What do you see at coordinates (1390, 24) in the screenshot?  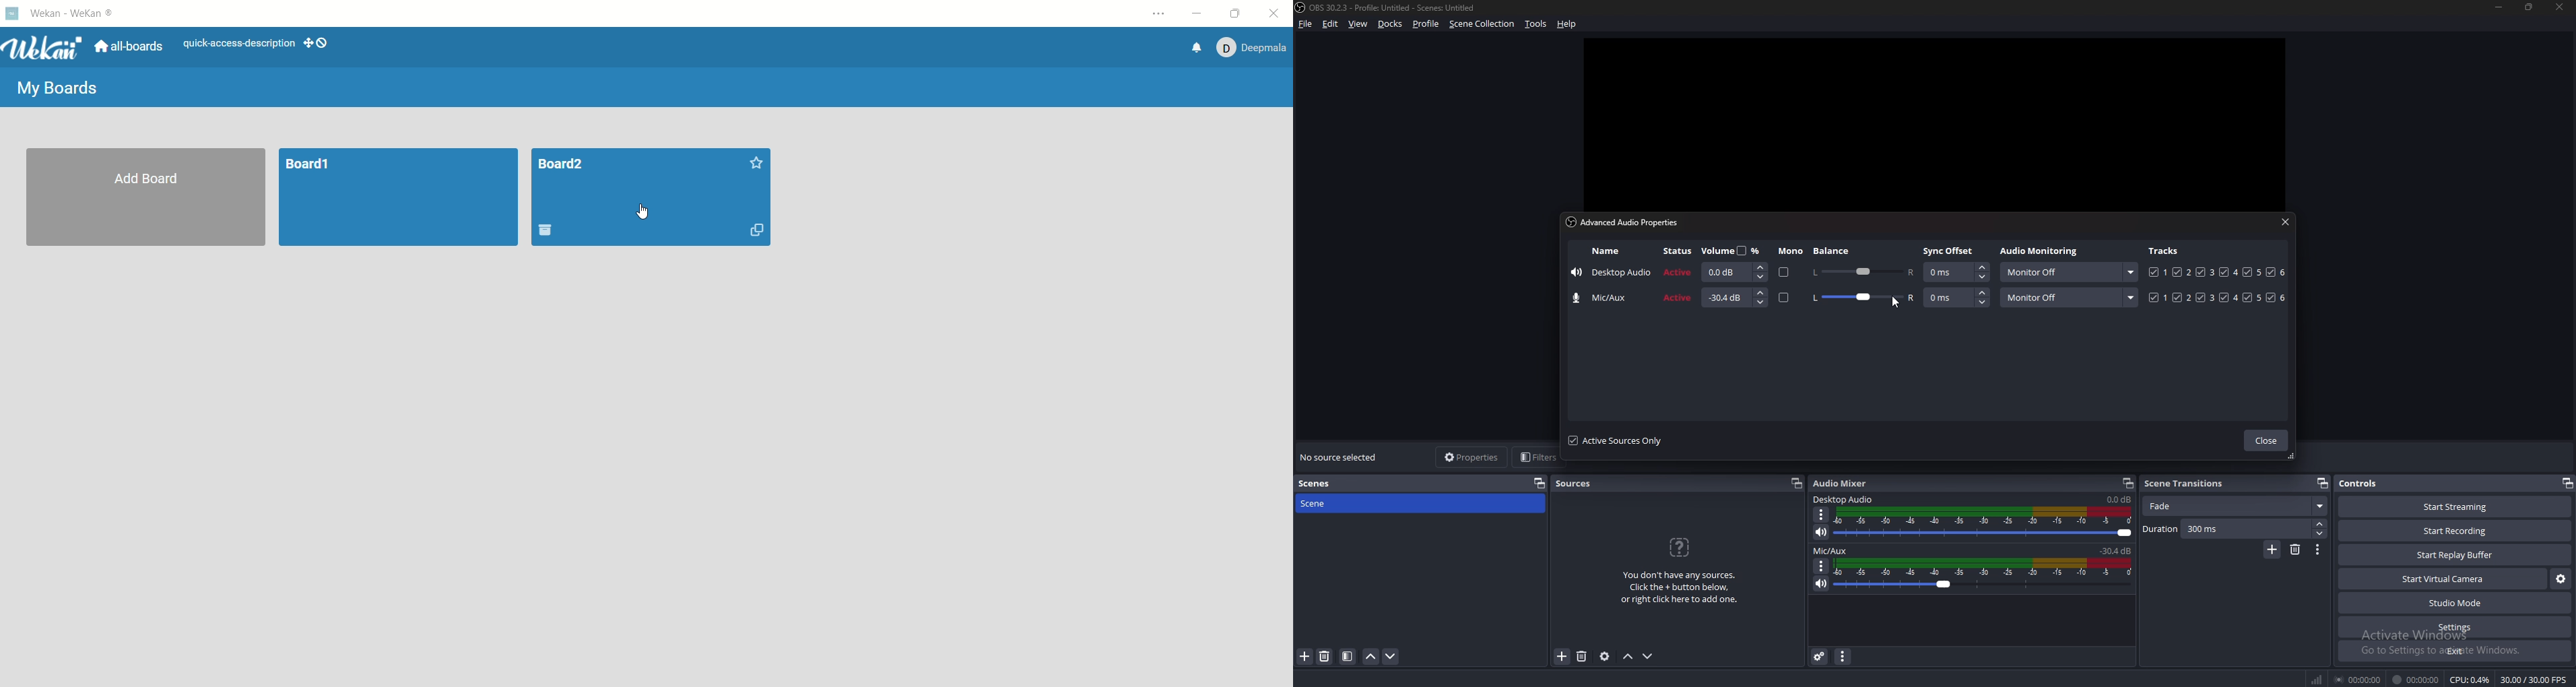 I see `docks` at bounding box center [1390, 24].